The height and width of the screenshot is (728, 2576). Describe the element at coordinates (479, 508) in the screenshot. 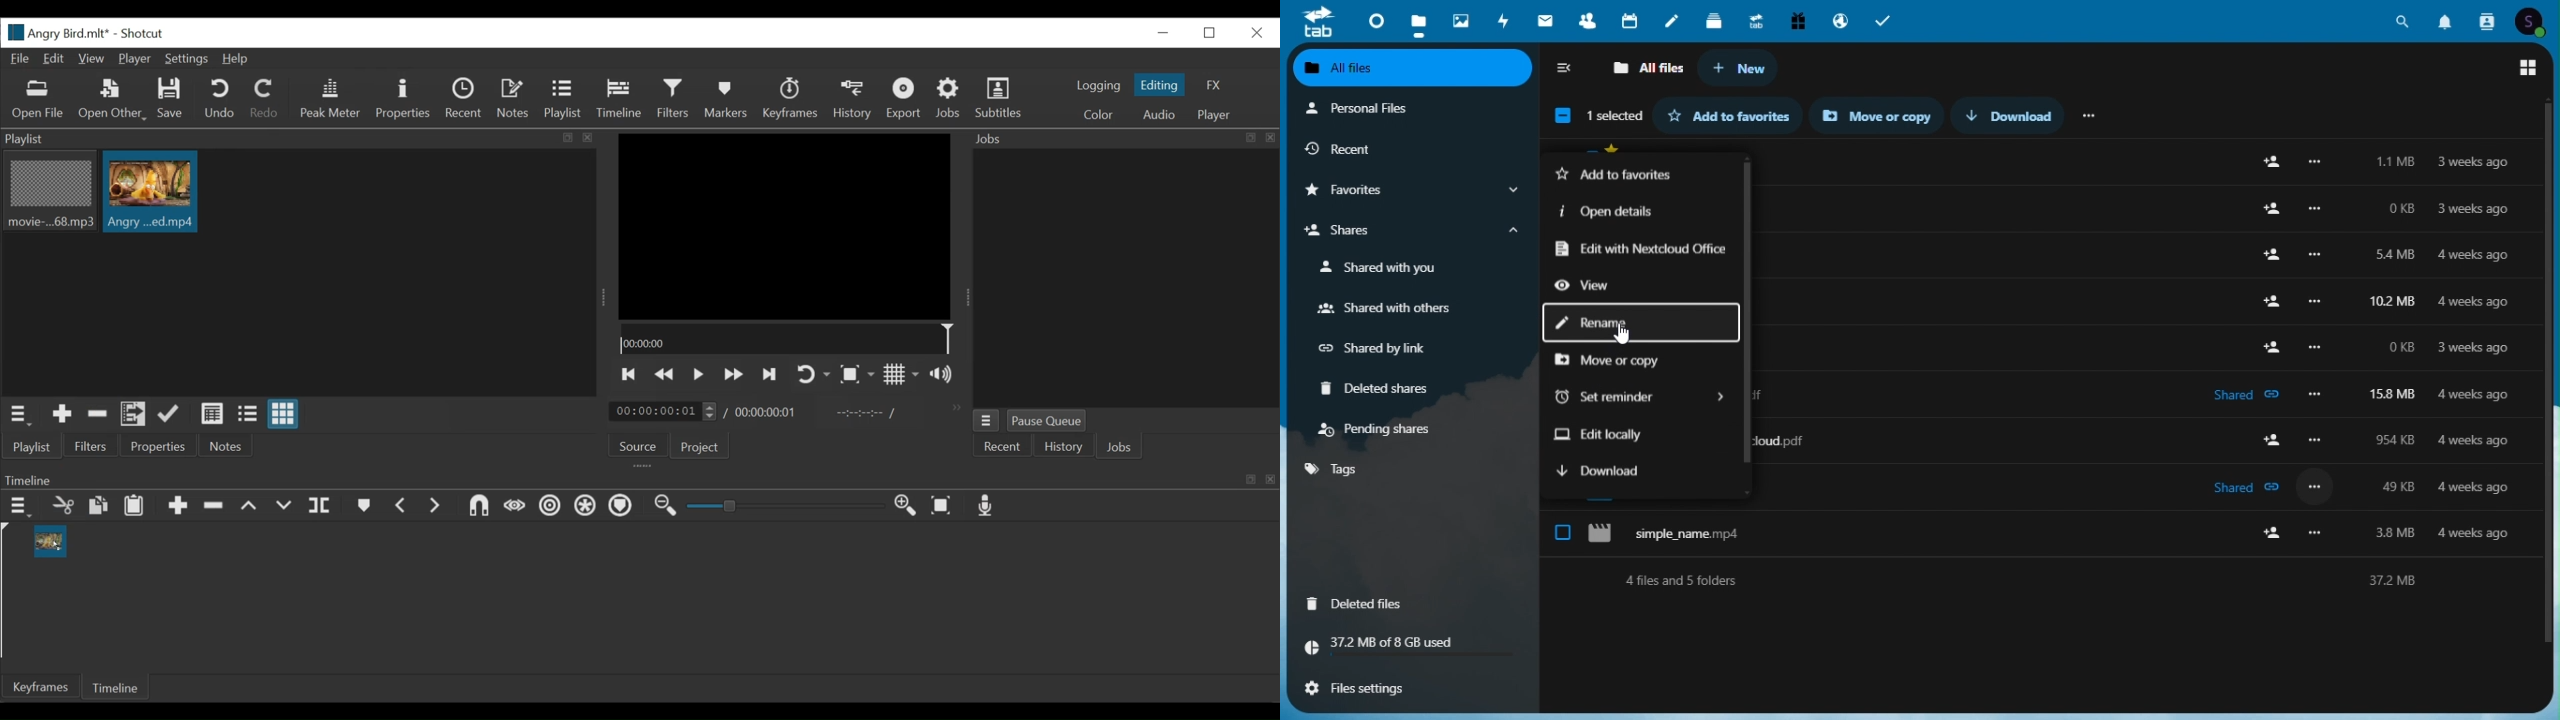

I see `Snap` at that location.